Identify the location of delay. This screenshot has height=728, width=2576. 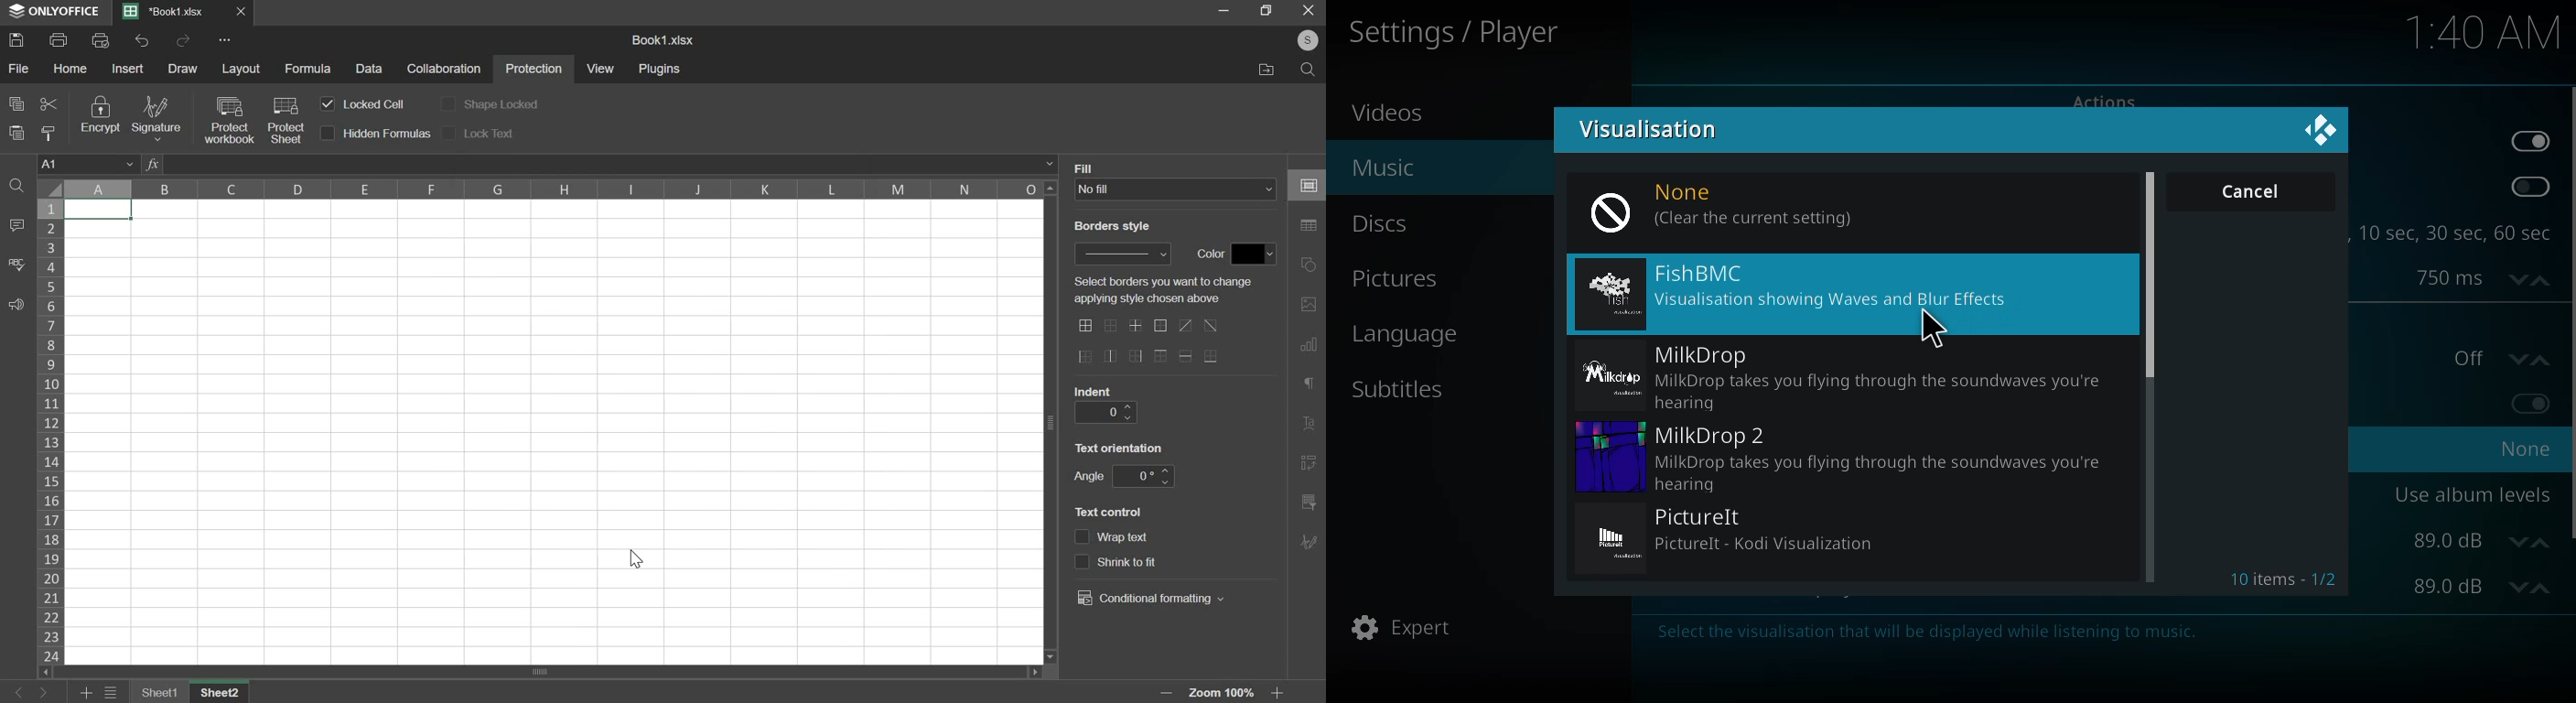
(2474, 277).